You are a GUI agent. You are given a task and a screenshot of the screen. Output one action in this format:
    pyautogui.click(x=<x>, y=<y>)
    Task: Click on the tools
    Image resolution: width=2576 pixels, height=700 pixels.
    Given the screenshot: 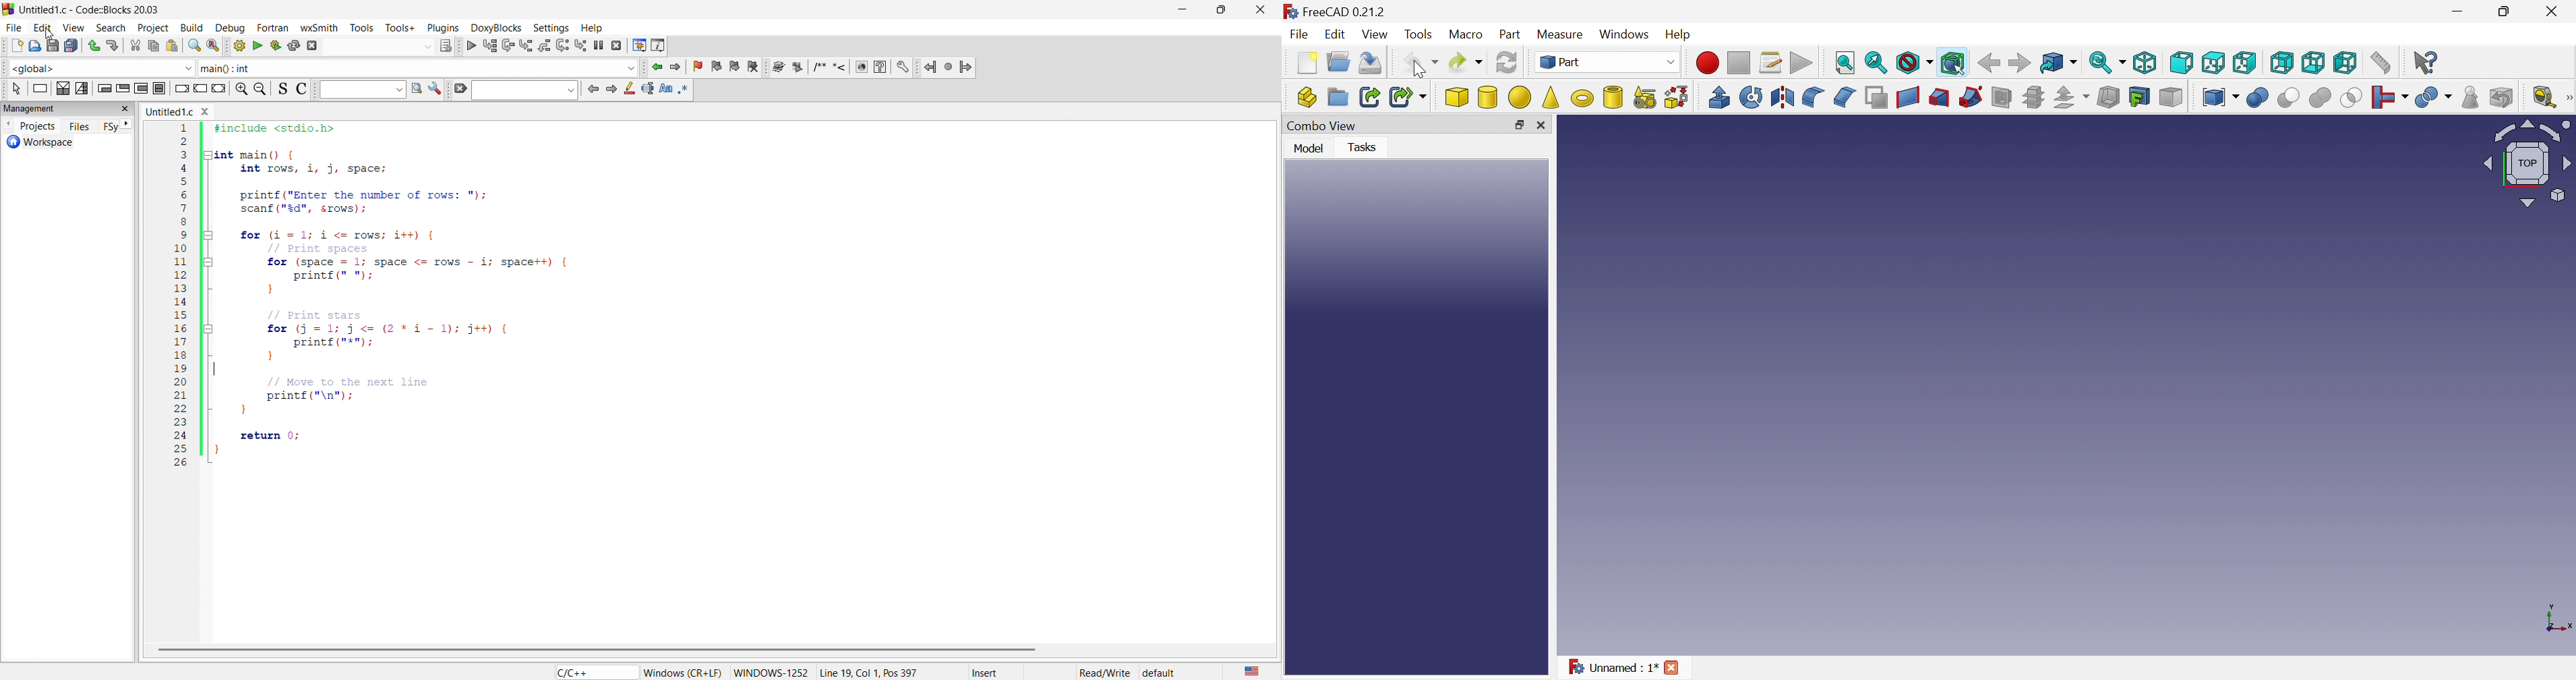 What is the action you would take?
    pyautogui.click(x=364, y=27)
    